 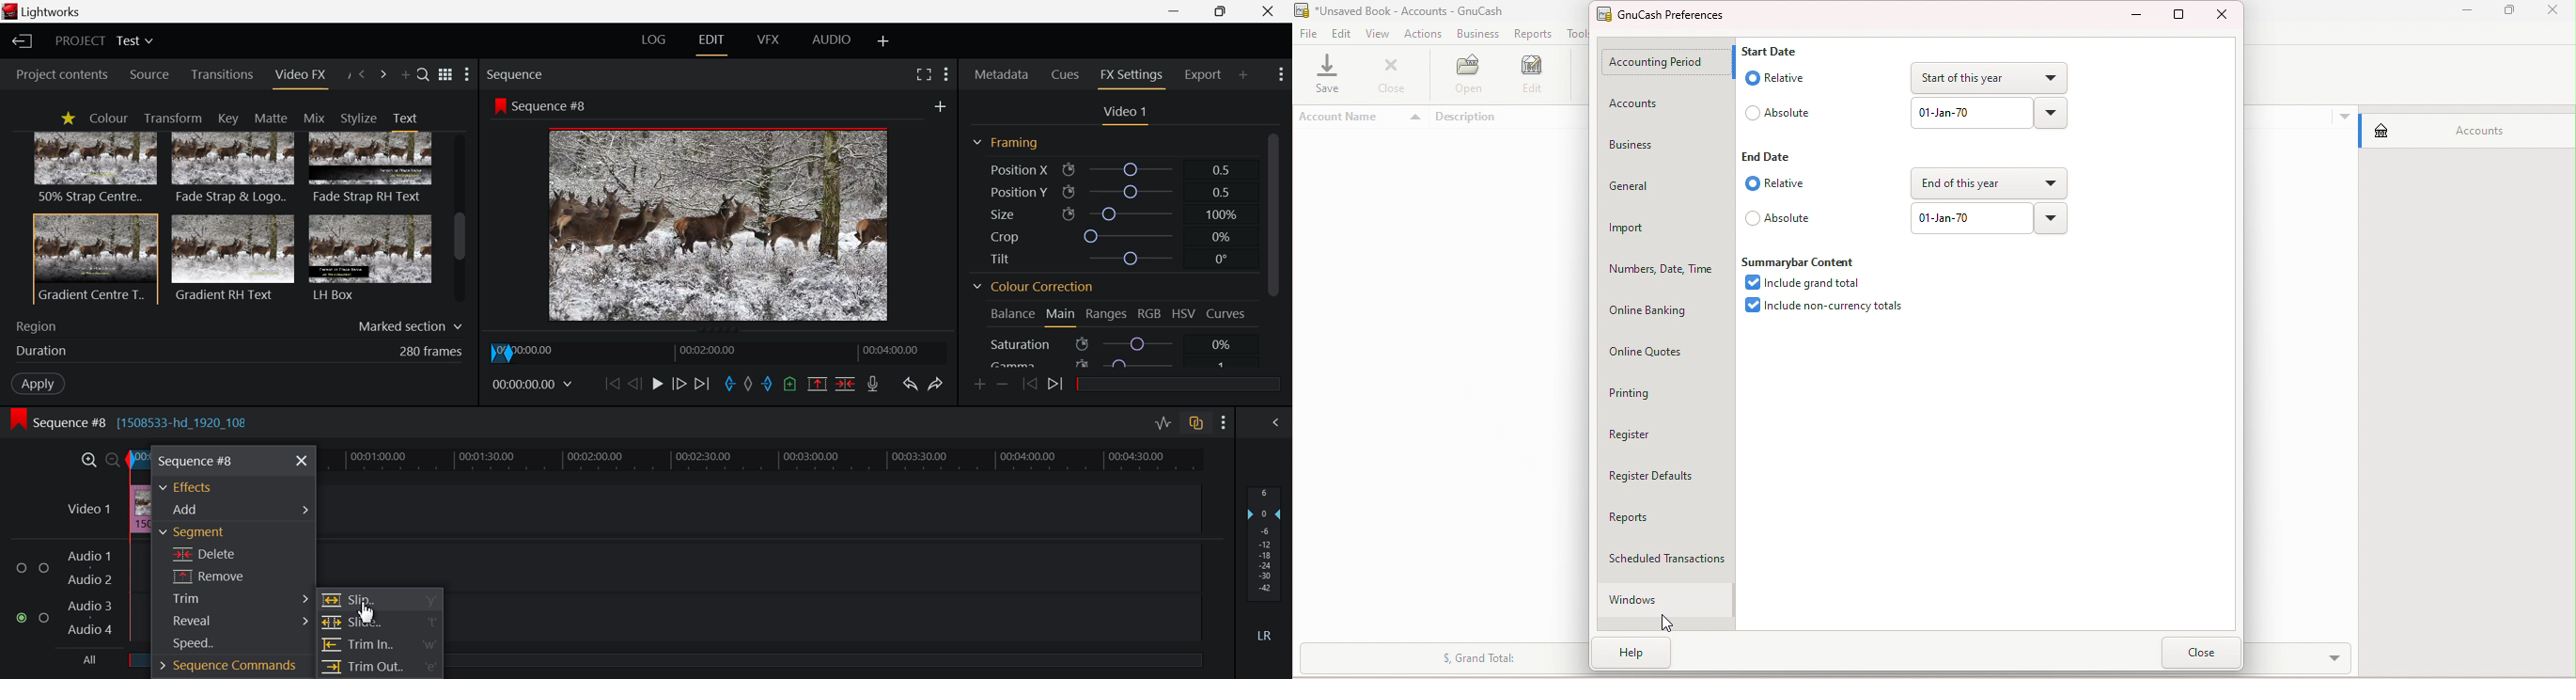 I want to click on Colour Correction, so click(x=1038, y=289).